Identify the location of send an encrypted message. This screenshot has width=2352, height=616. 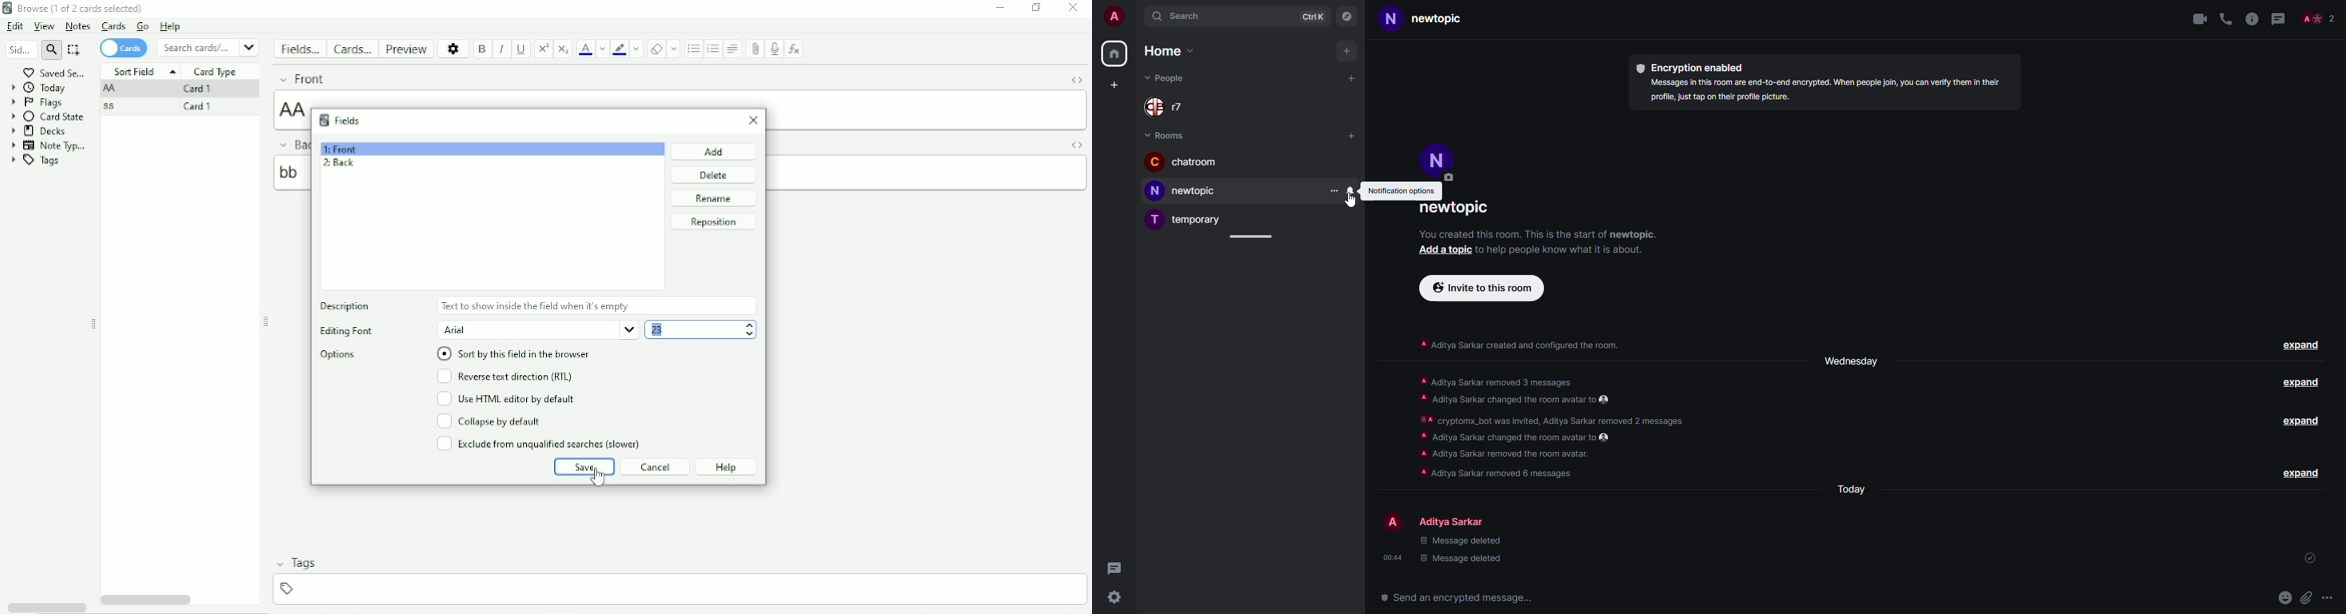
(1462, 598).